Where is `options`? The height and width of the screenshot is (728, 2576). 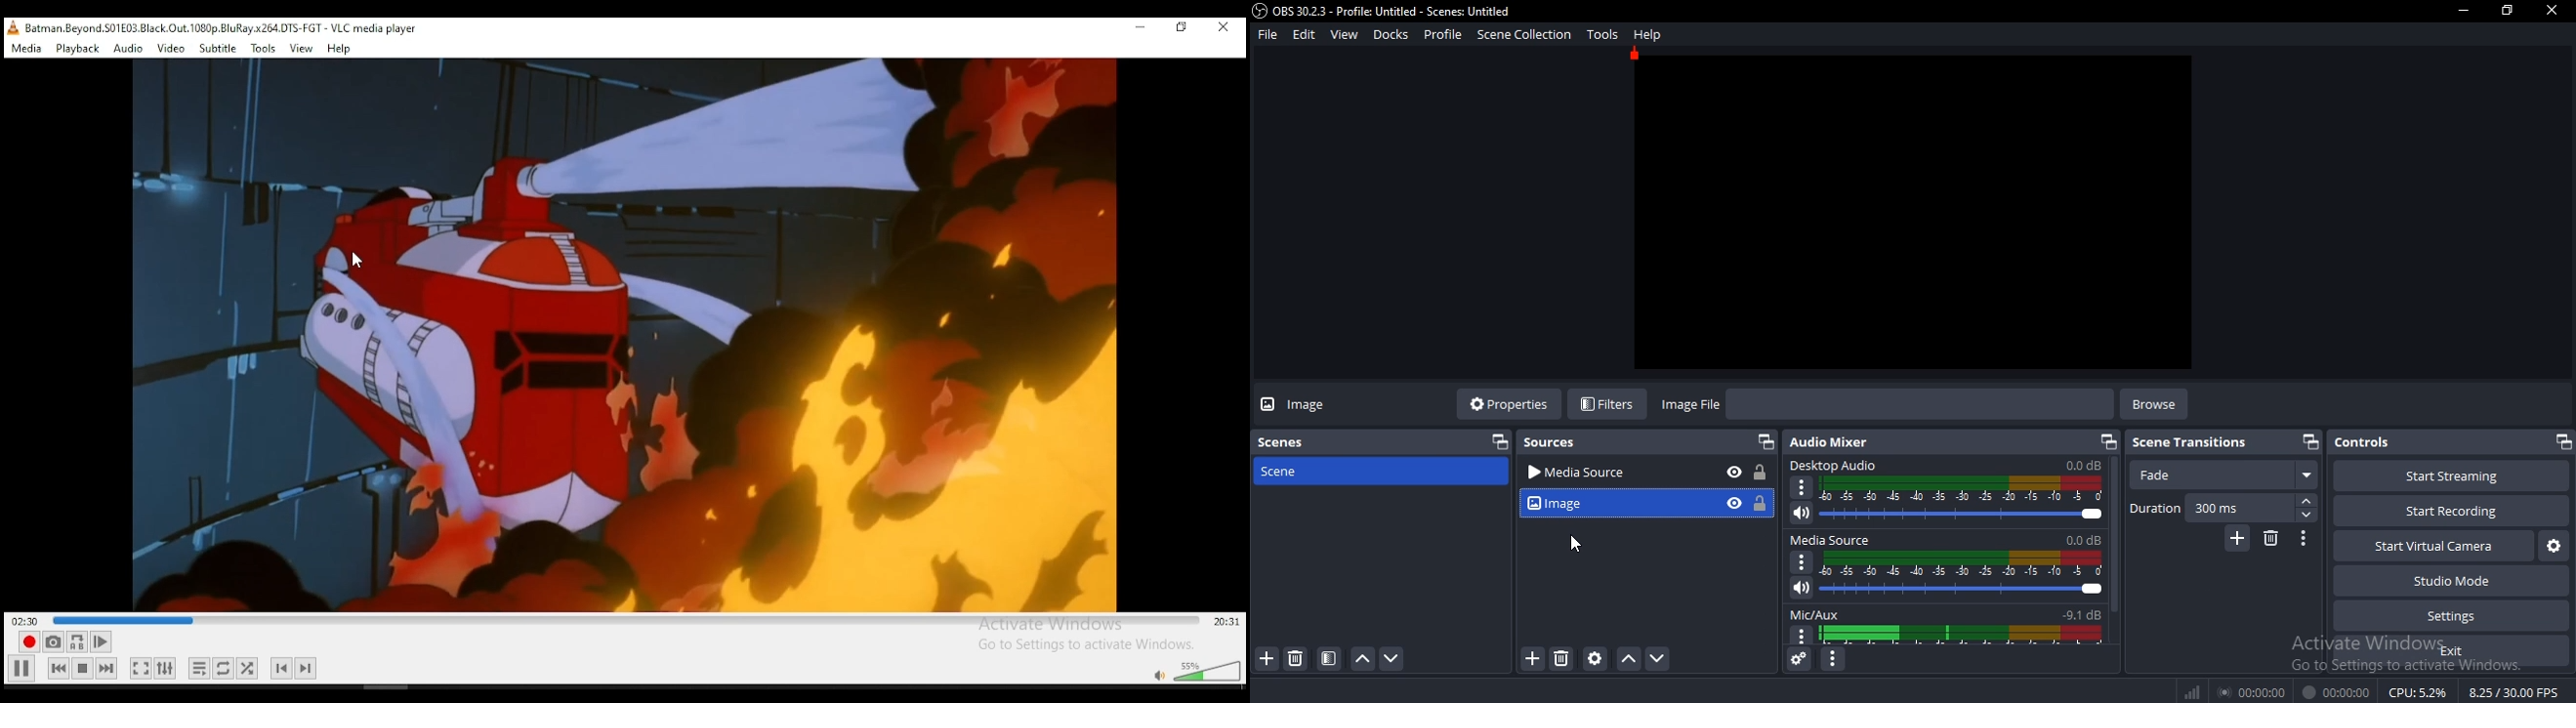 options is located at coordinates (1802, 636).